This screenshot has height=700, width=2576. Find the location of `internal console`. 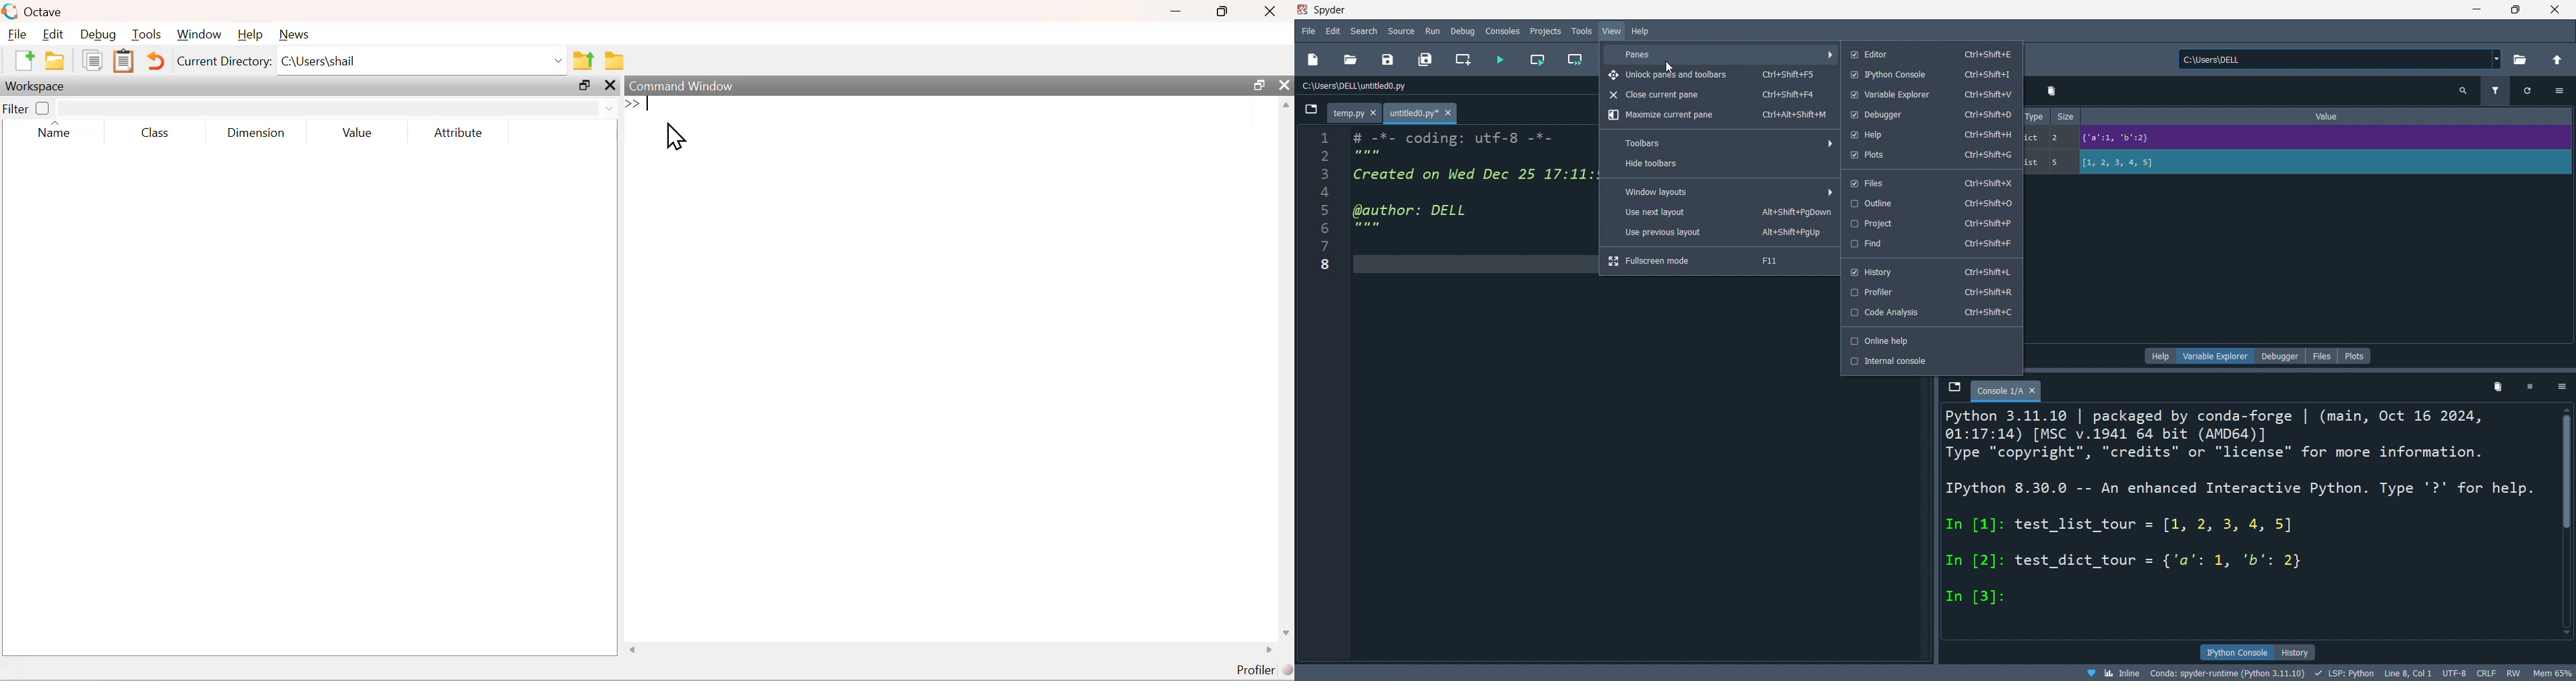

internal console is located at coordinates (1932, 364).